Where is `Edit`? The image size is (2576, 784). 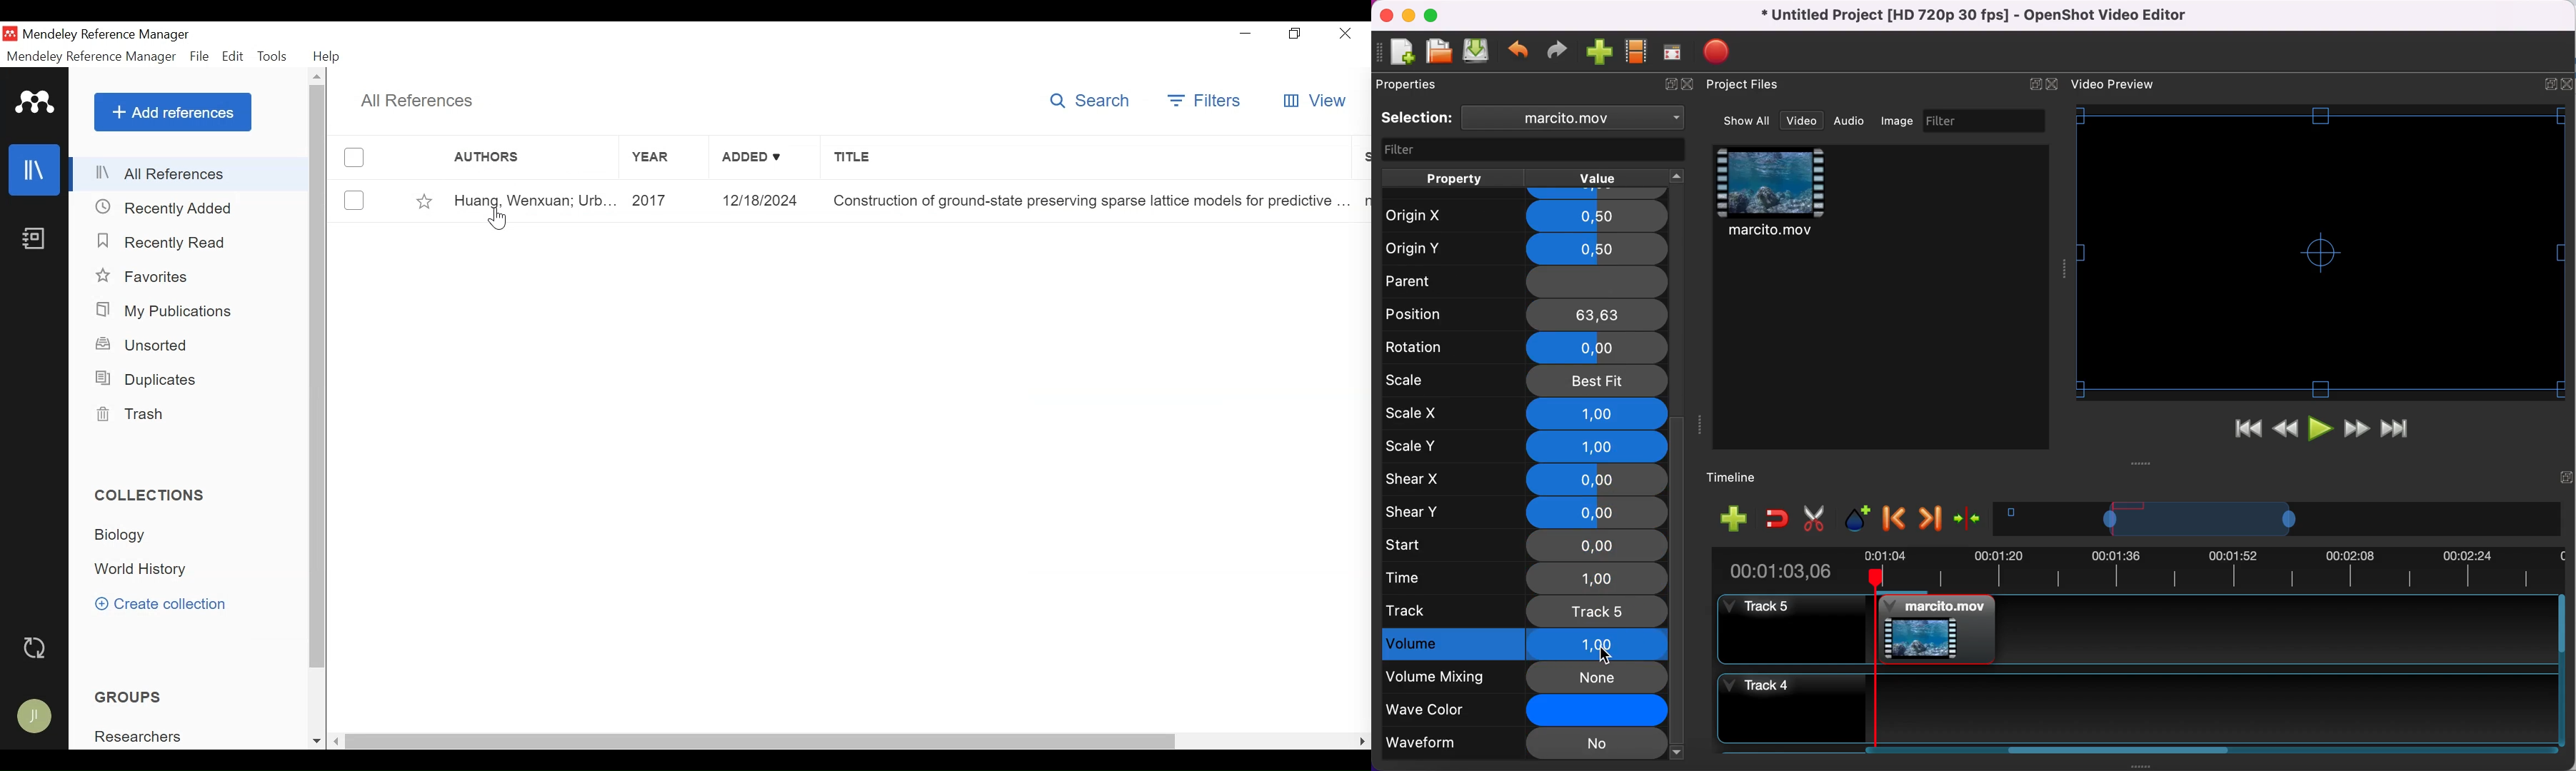
Edit is located at coordinates (231, 56).